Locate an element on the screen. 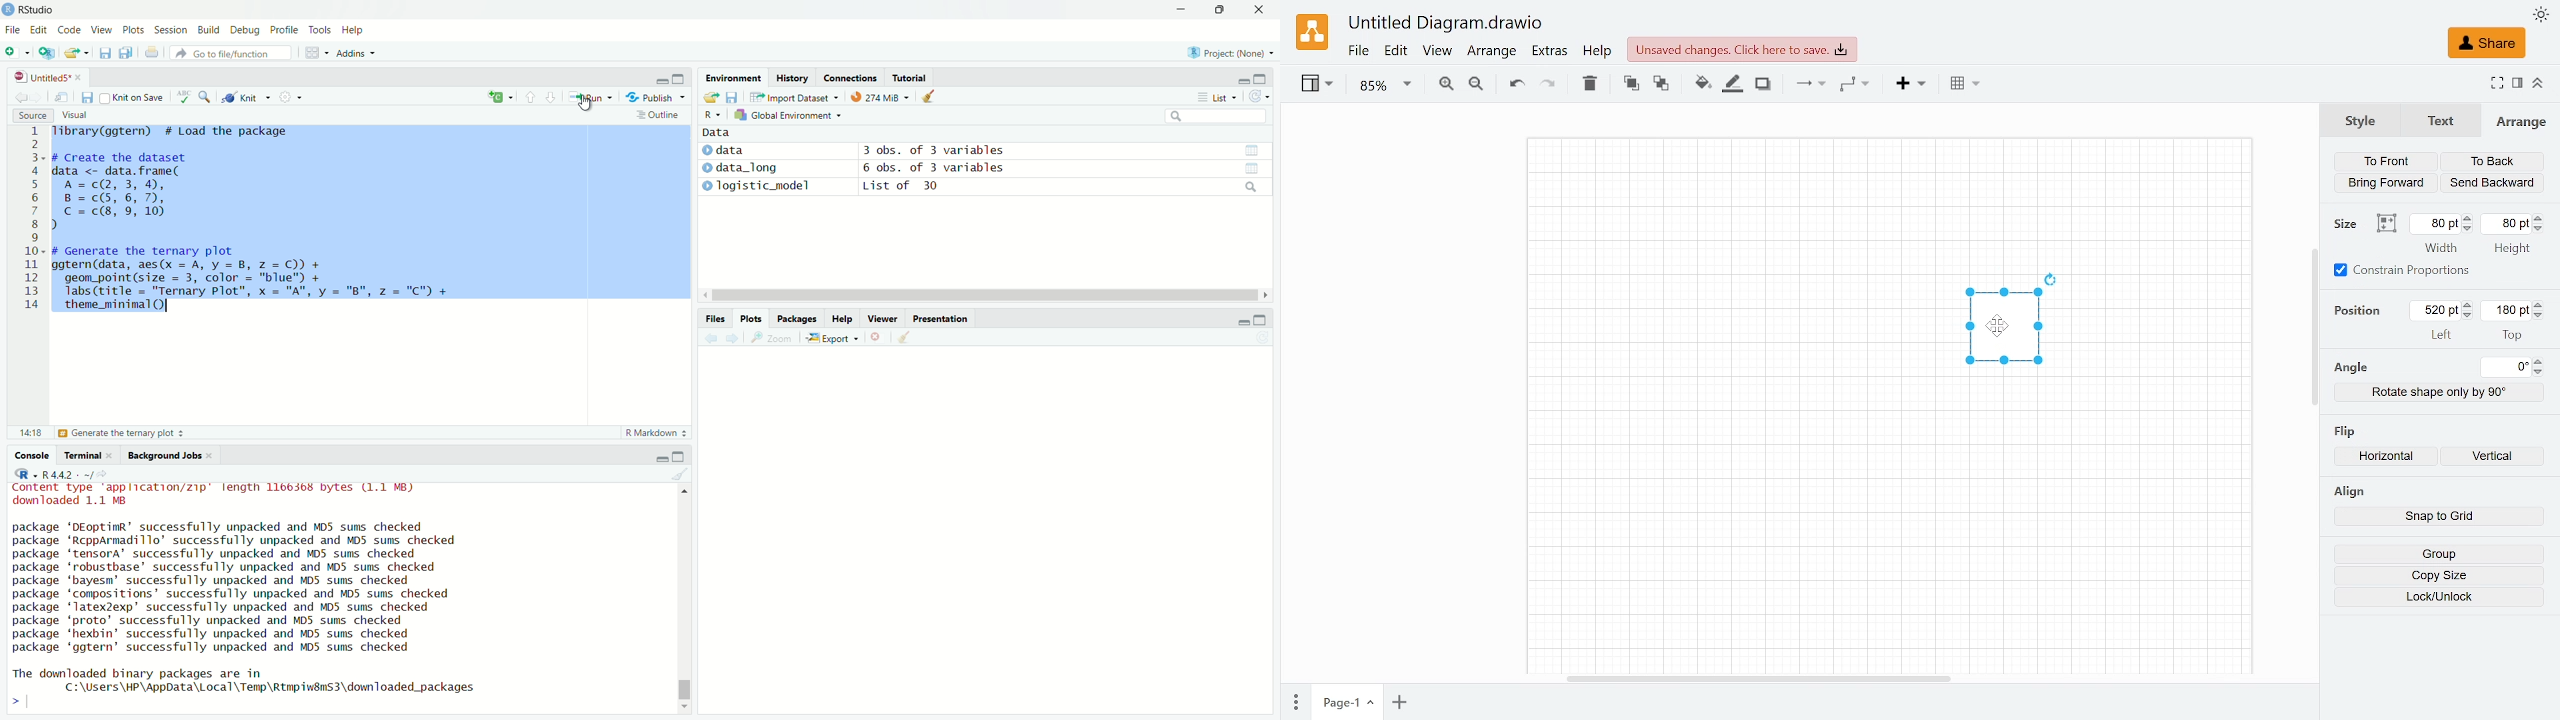 The image size is (2576, 728). Cursor is located at coordinates (2005, 330).